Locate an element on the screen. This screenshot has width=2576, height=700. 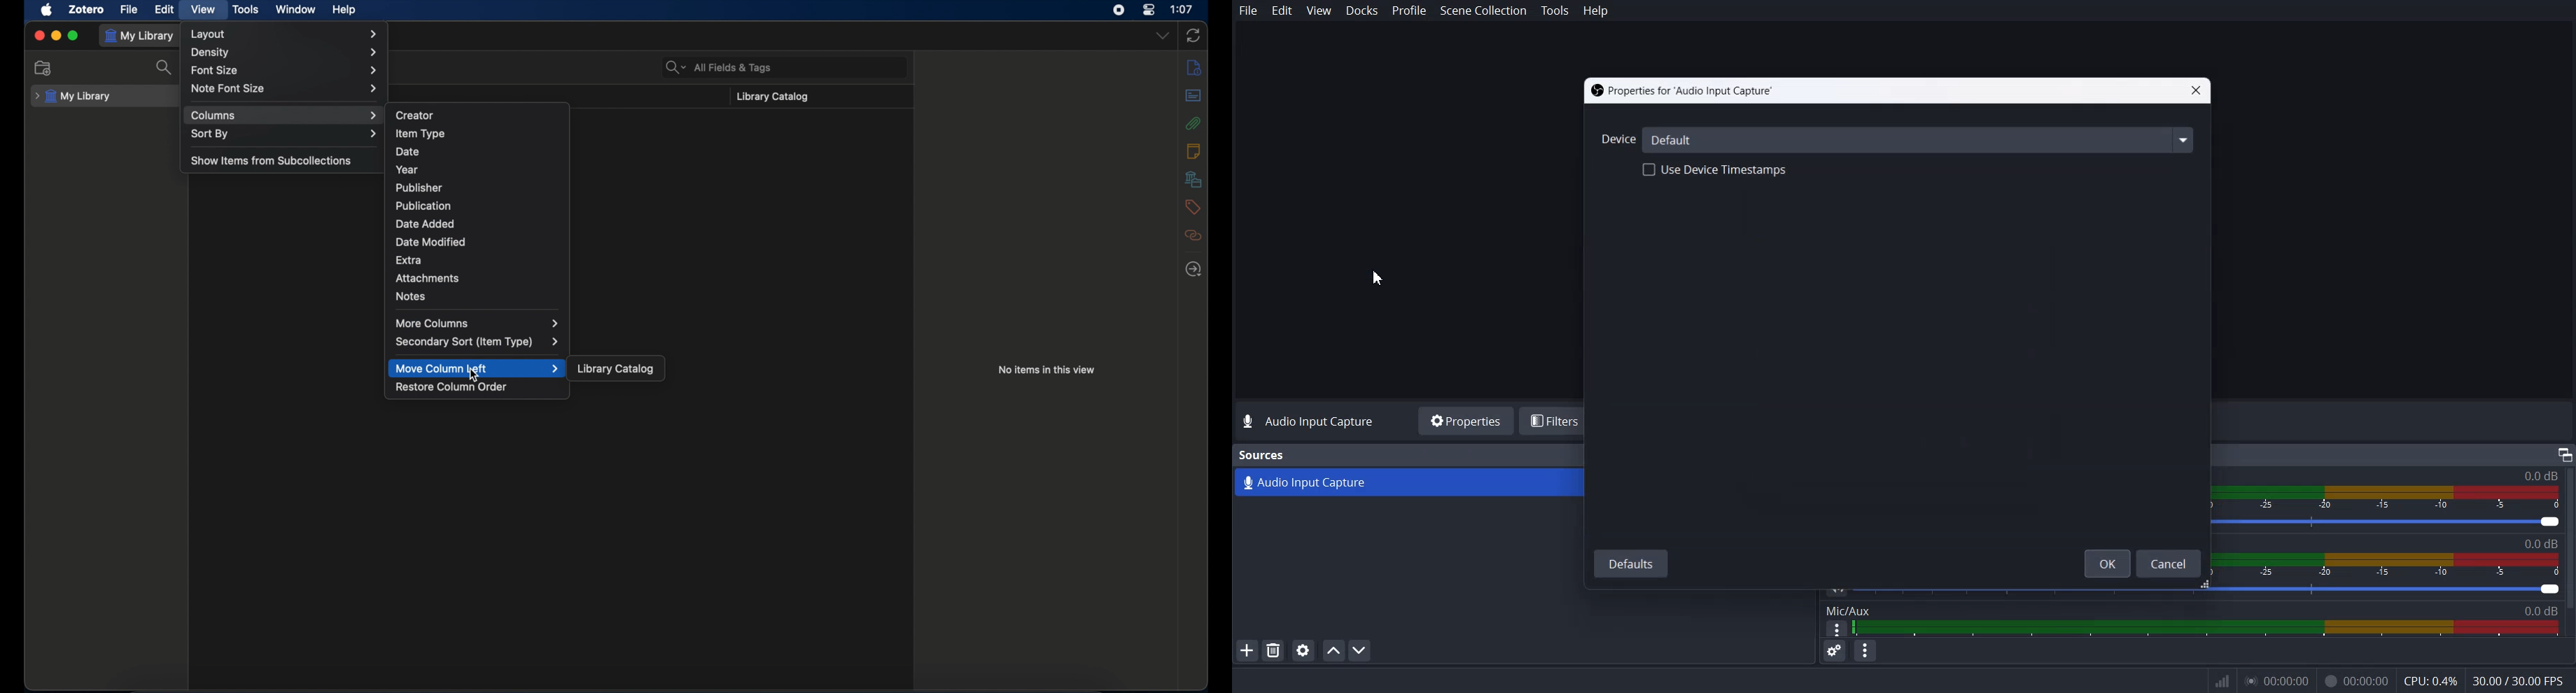
time is located at coordinates (1182, 9).